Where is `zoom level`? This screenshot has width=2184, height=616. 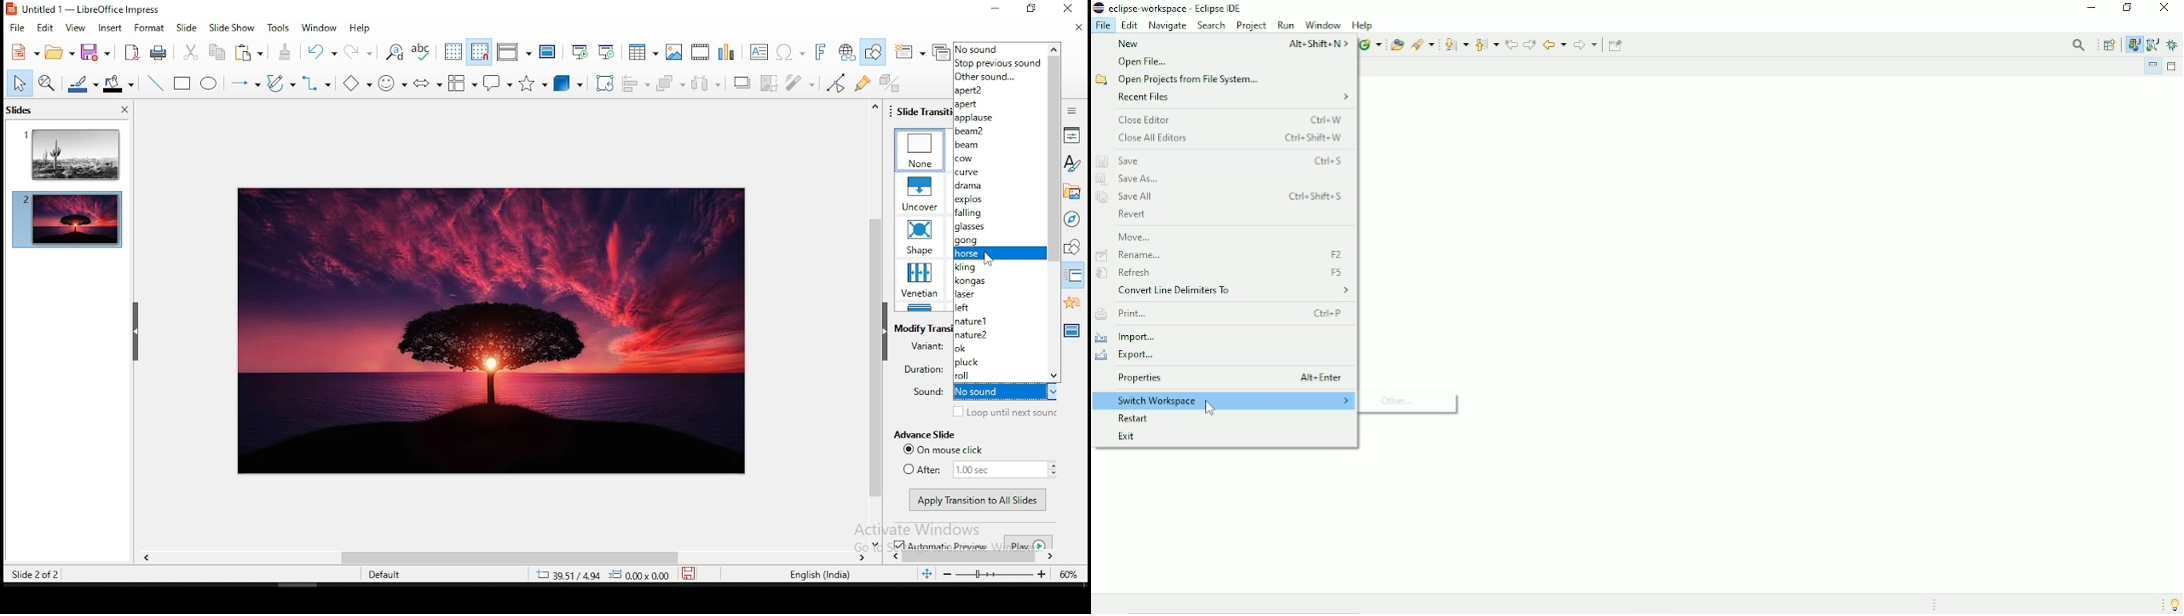 zoom level is located at coordinates (1069, 576).